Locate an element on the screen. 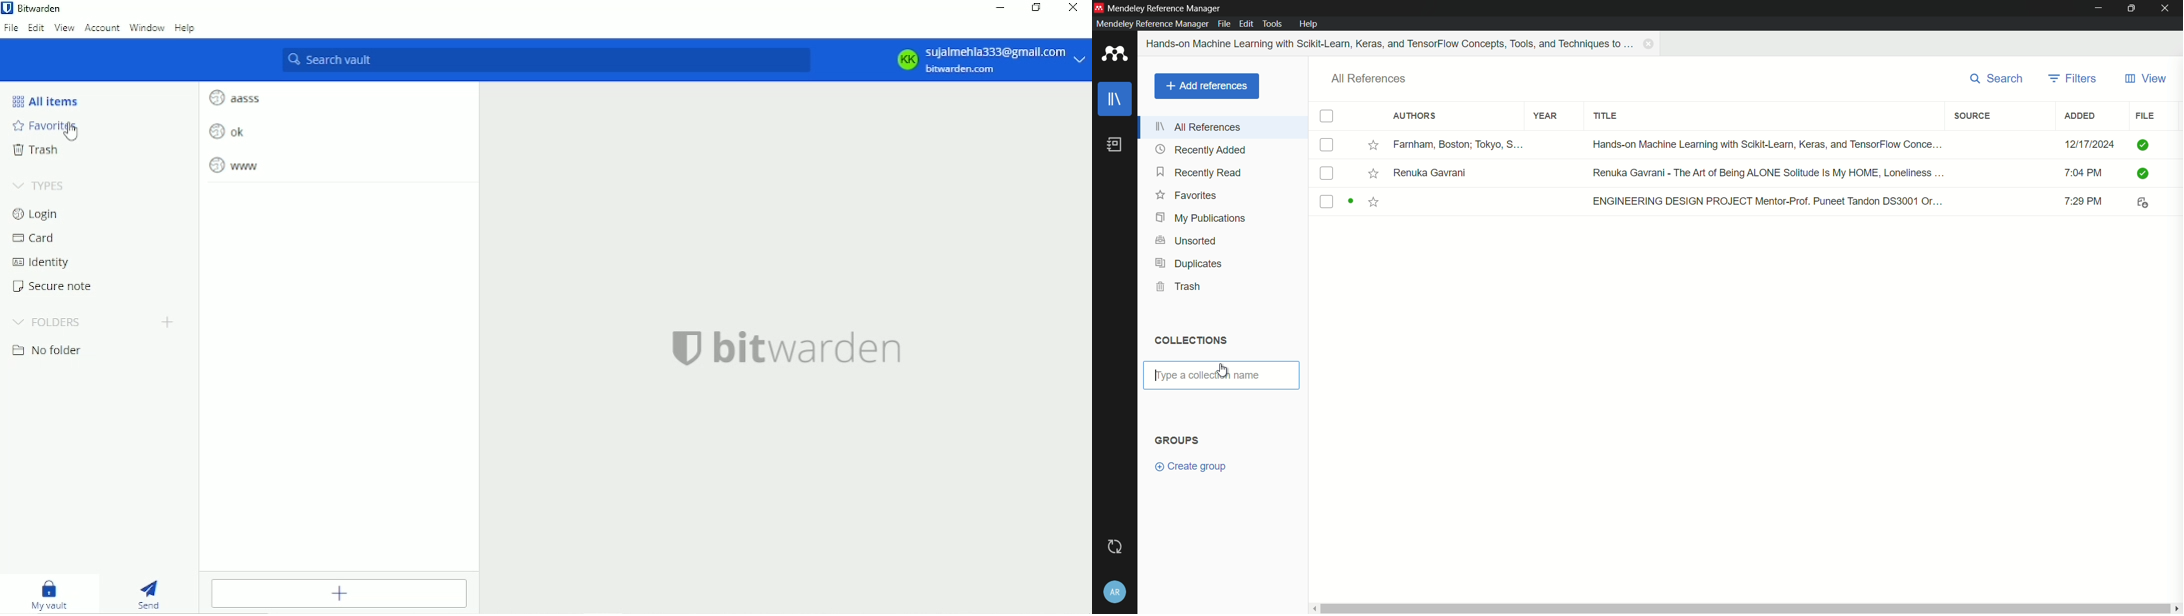  filters is located at coordinates (2073, 79).